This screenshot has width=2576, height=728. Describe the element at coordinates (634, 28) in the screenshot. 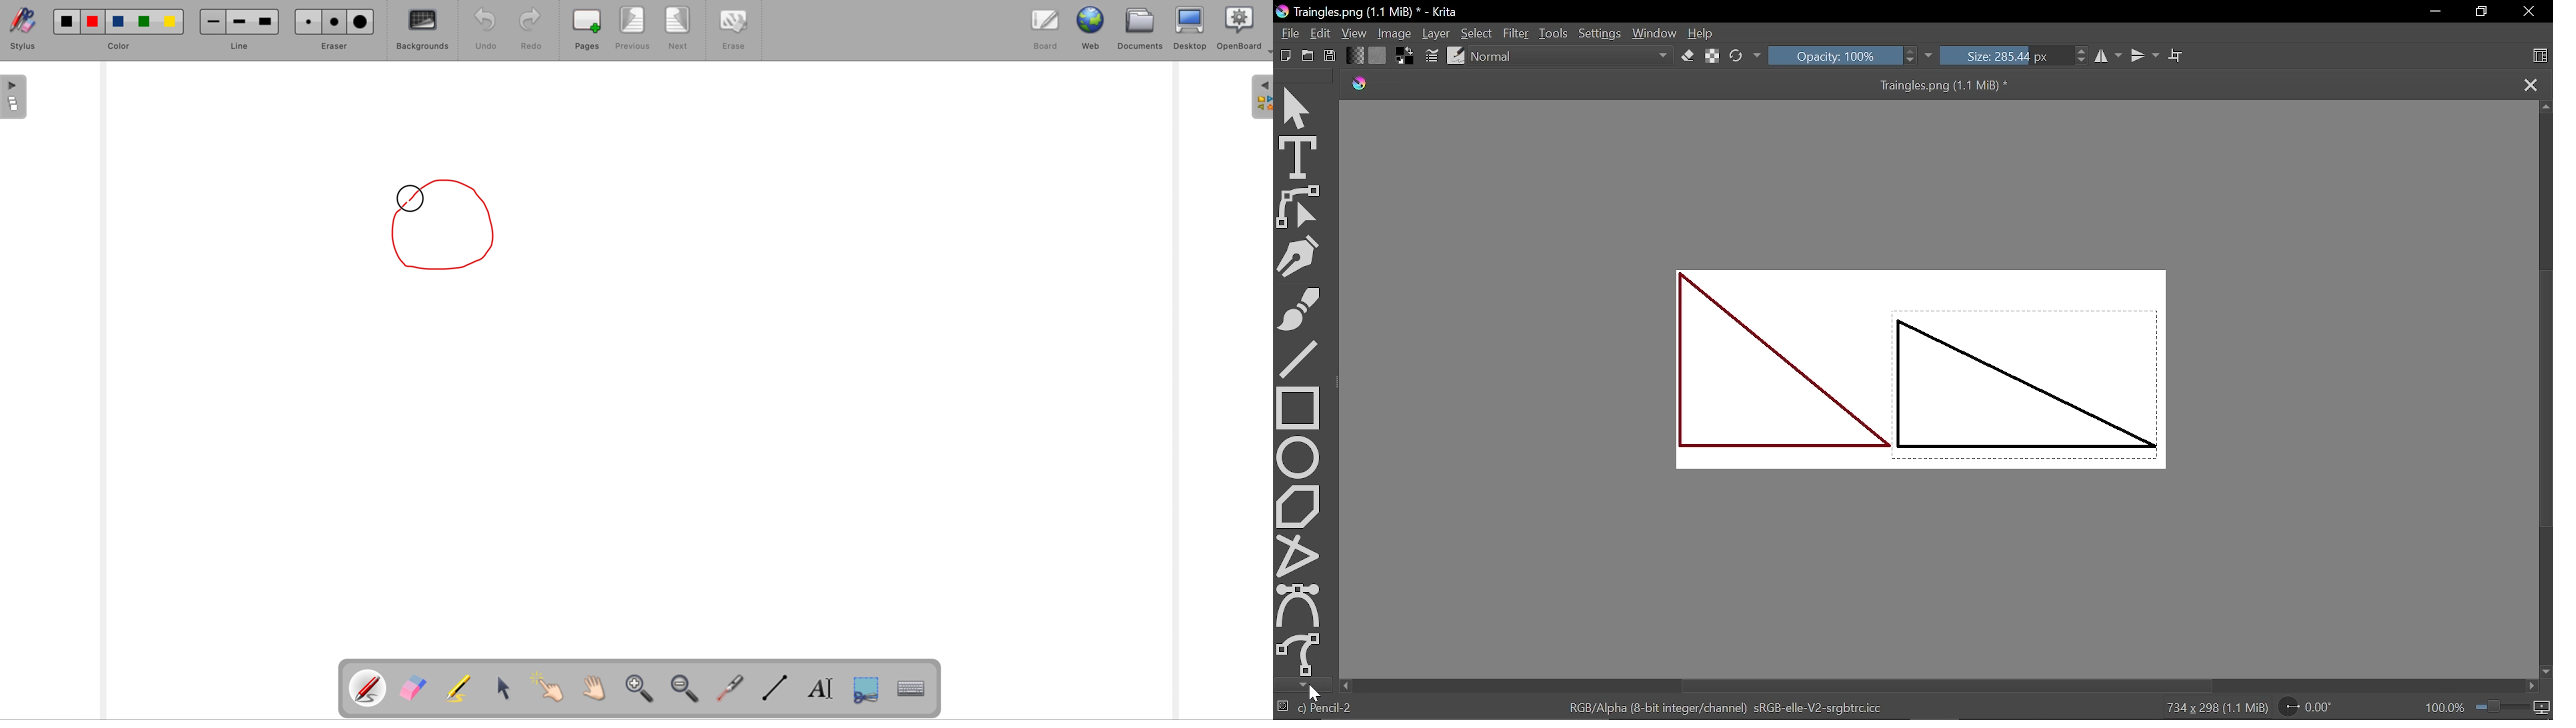

I see `previous` at that location.